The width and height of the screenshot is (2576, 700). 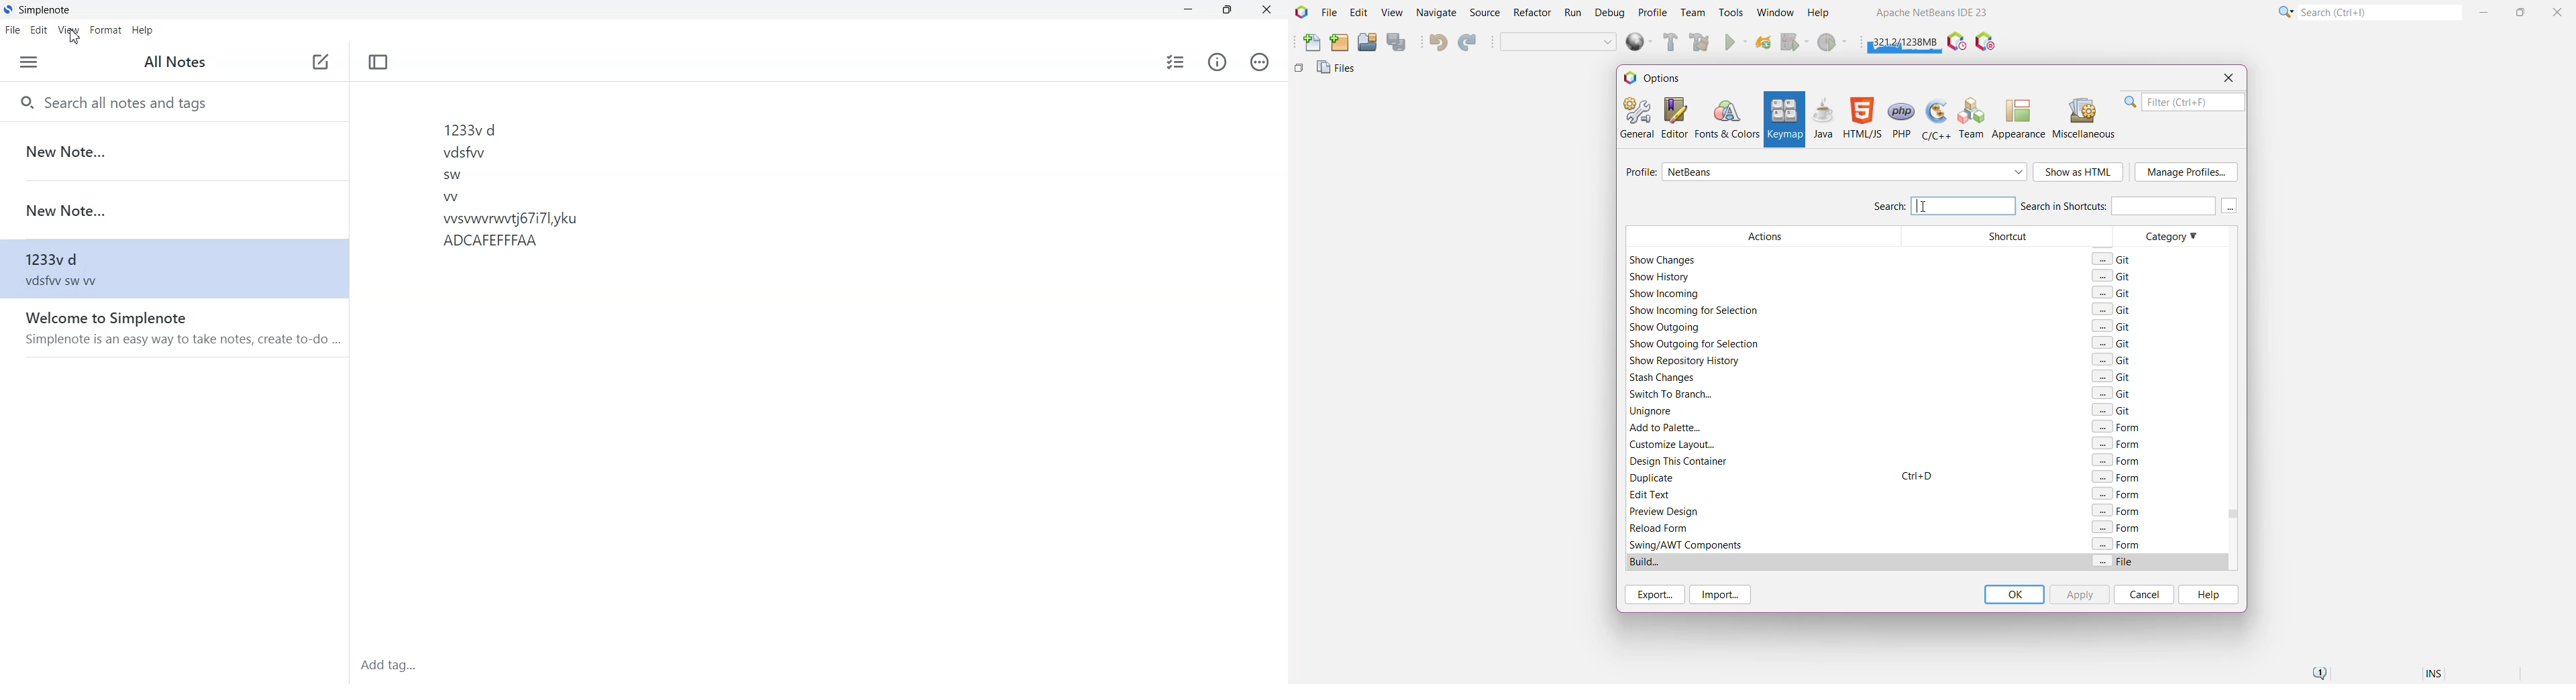 I want to click on General, so click(x=1635, y=117).